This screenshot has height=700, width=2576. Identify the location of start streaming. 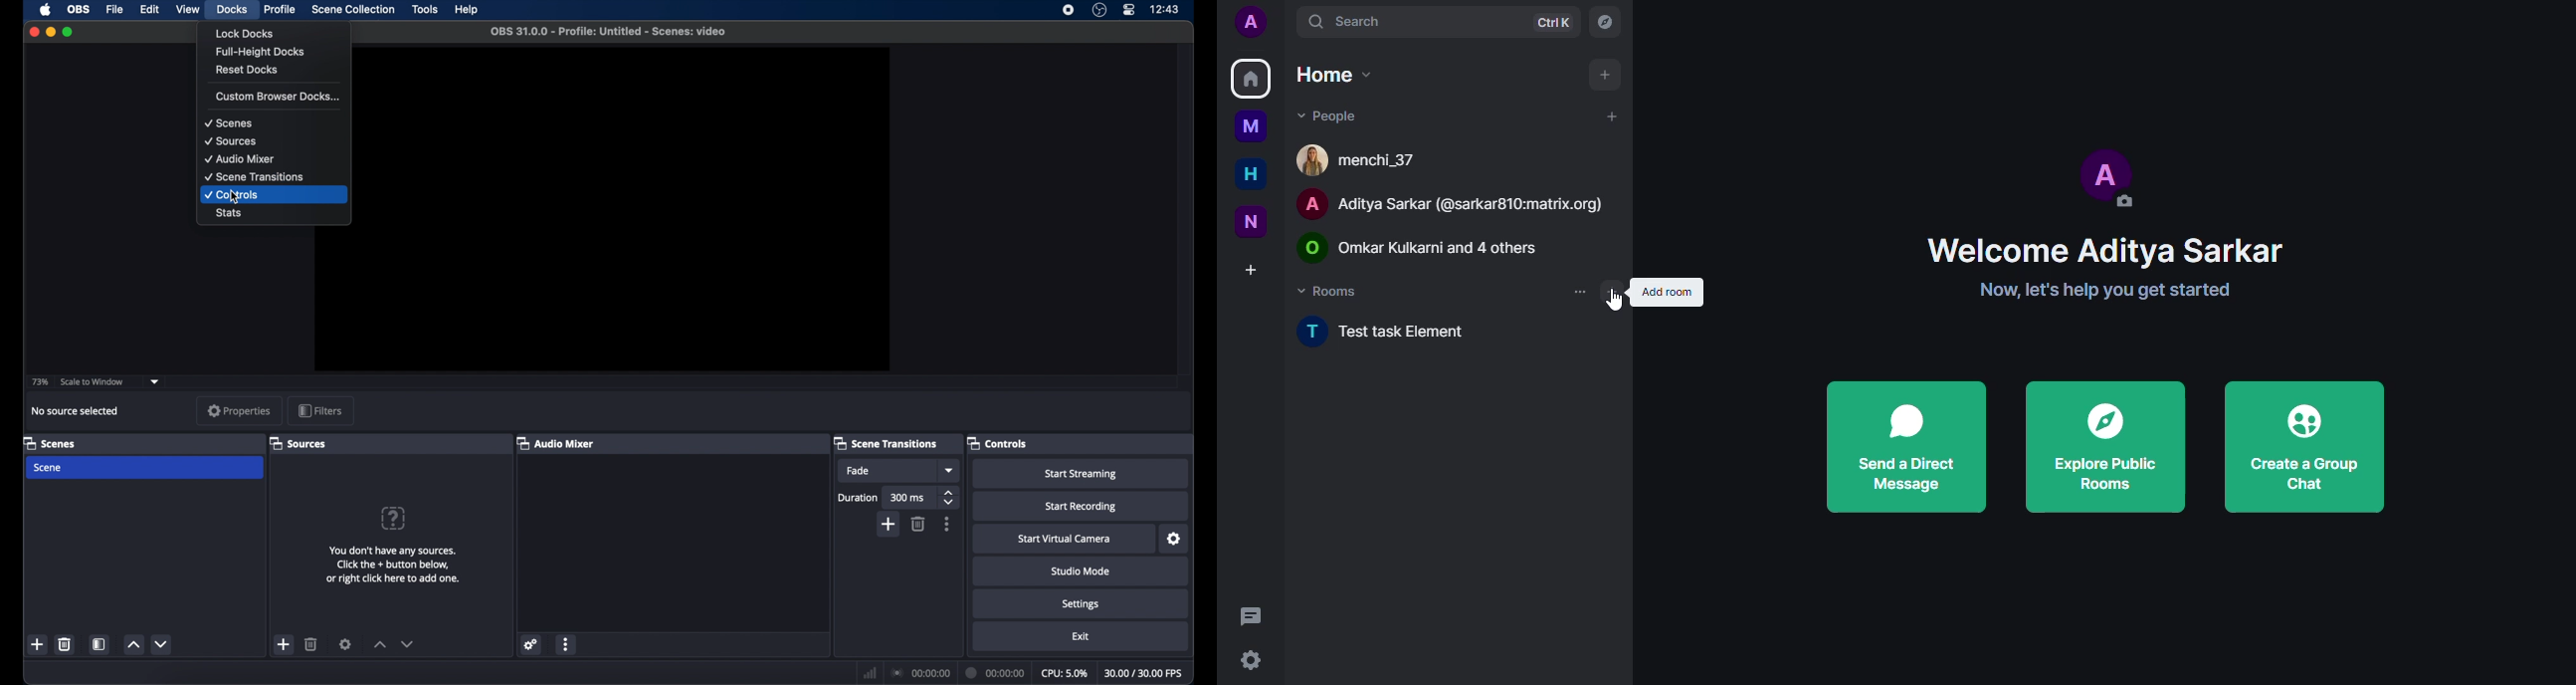
(1083, 474).